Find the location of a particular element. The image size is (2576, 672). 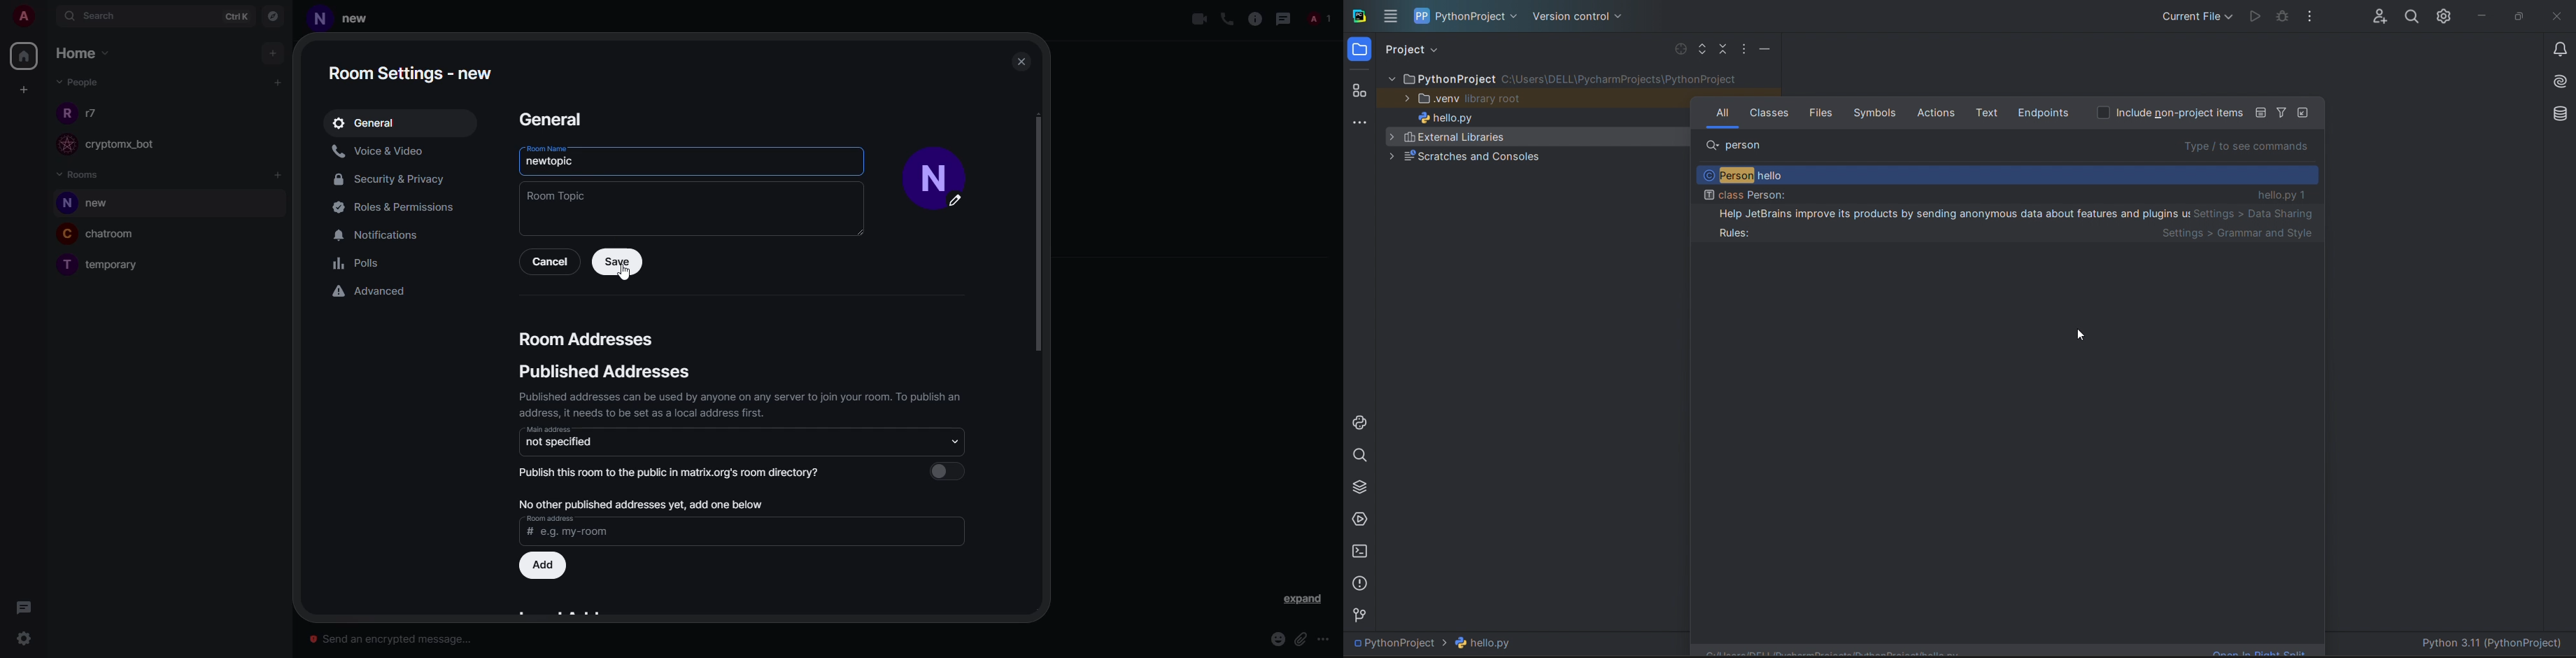

threads is located at coordinates (24, 607).